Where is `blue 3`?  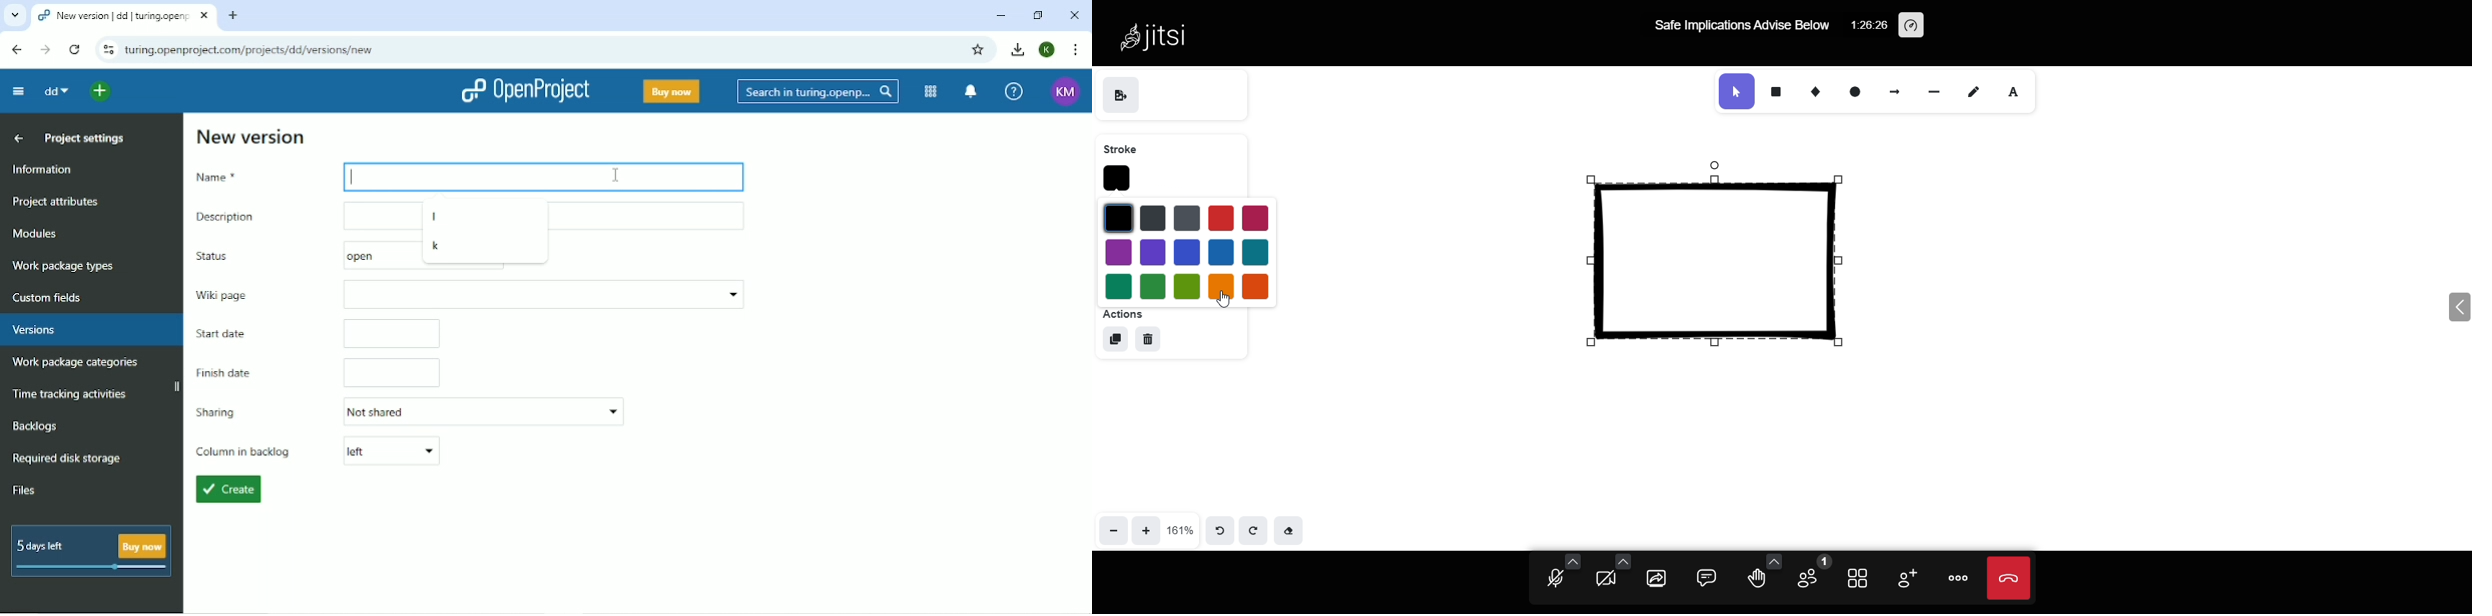 blue 3 is located at coordinates (1258, 254).